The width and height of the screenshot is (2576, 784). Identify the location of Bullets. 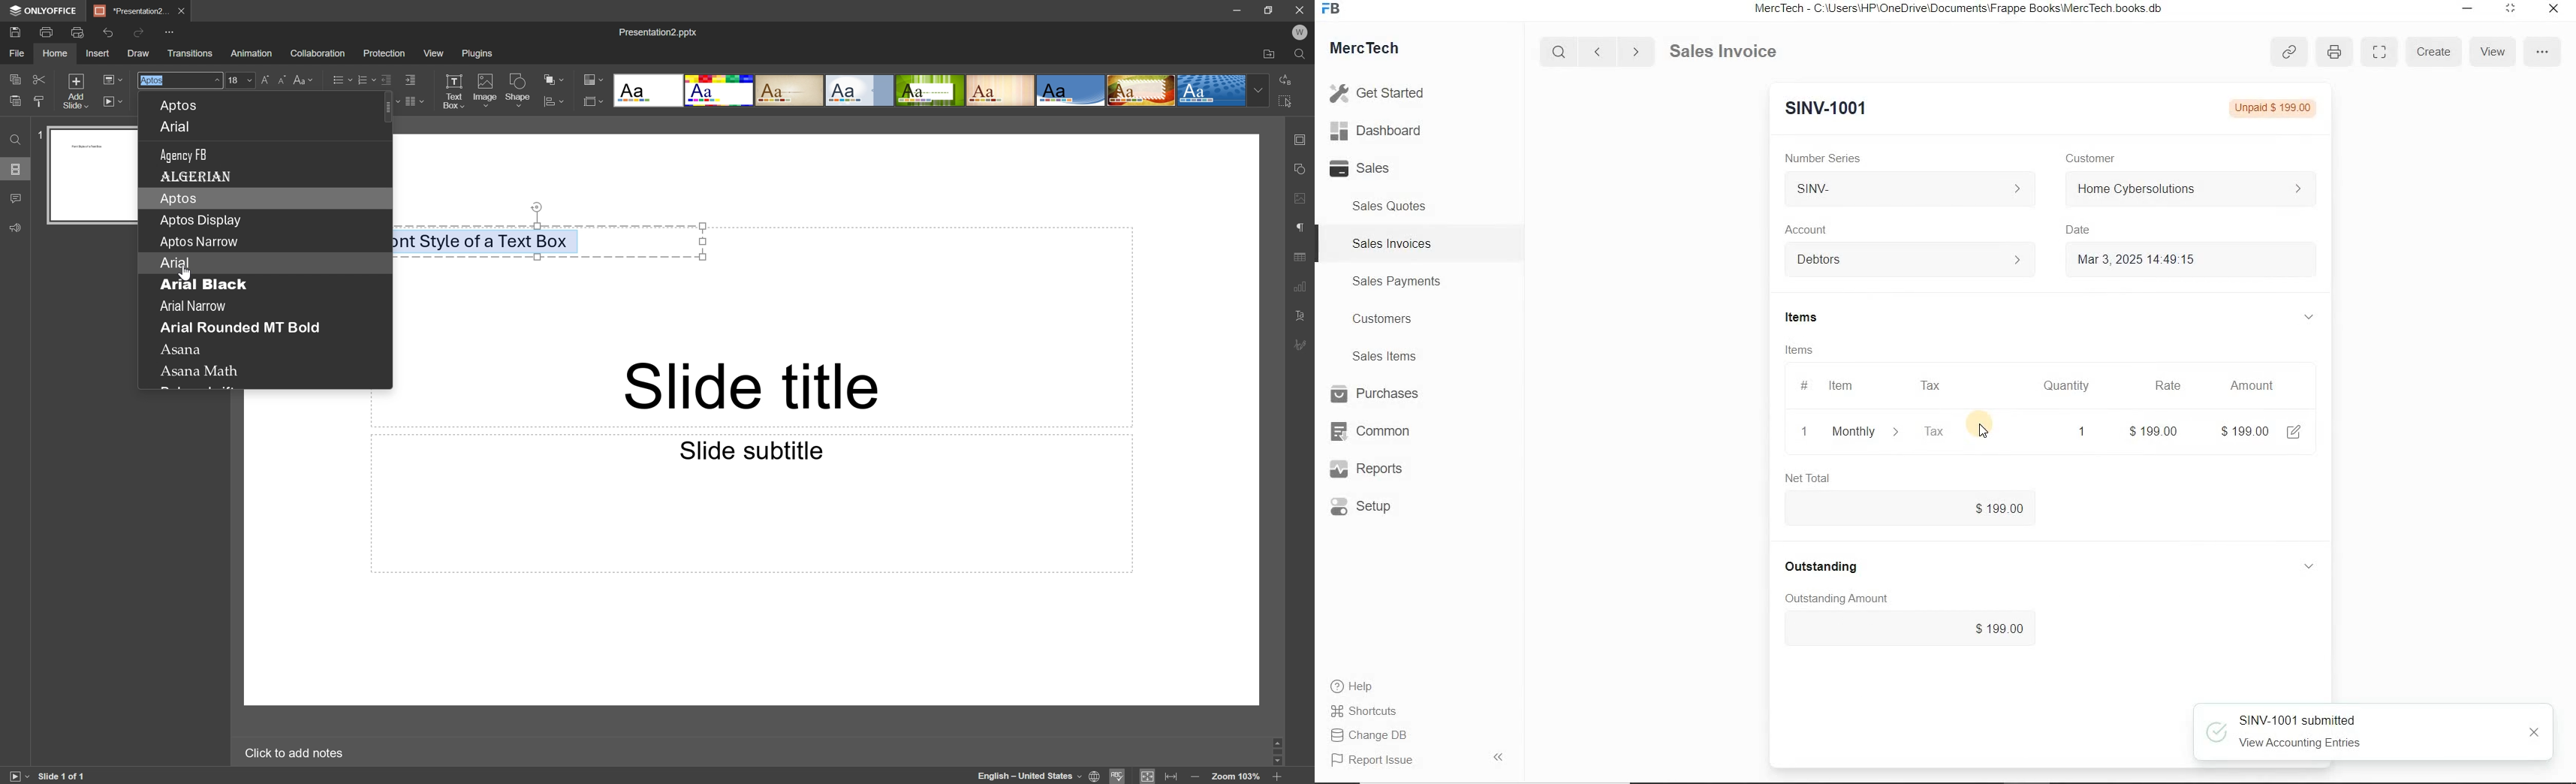
(341, 78).